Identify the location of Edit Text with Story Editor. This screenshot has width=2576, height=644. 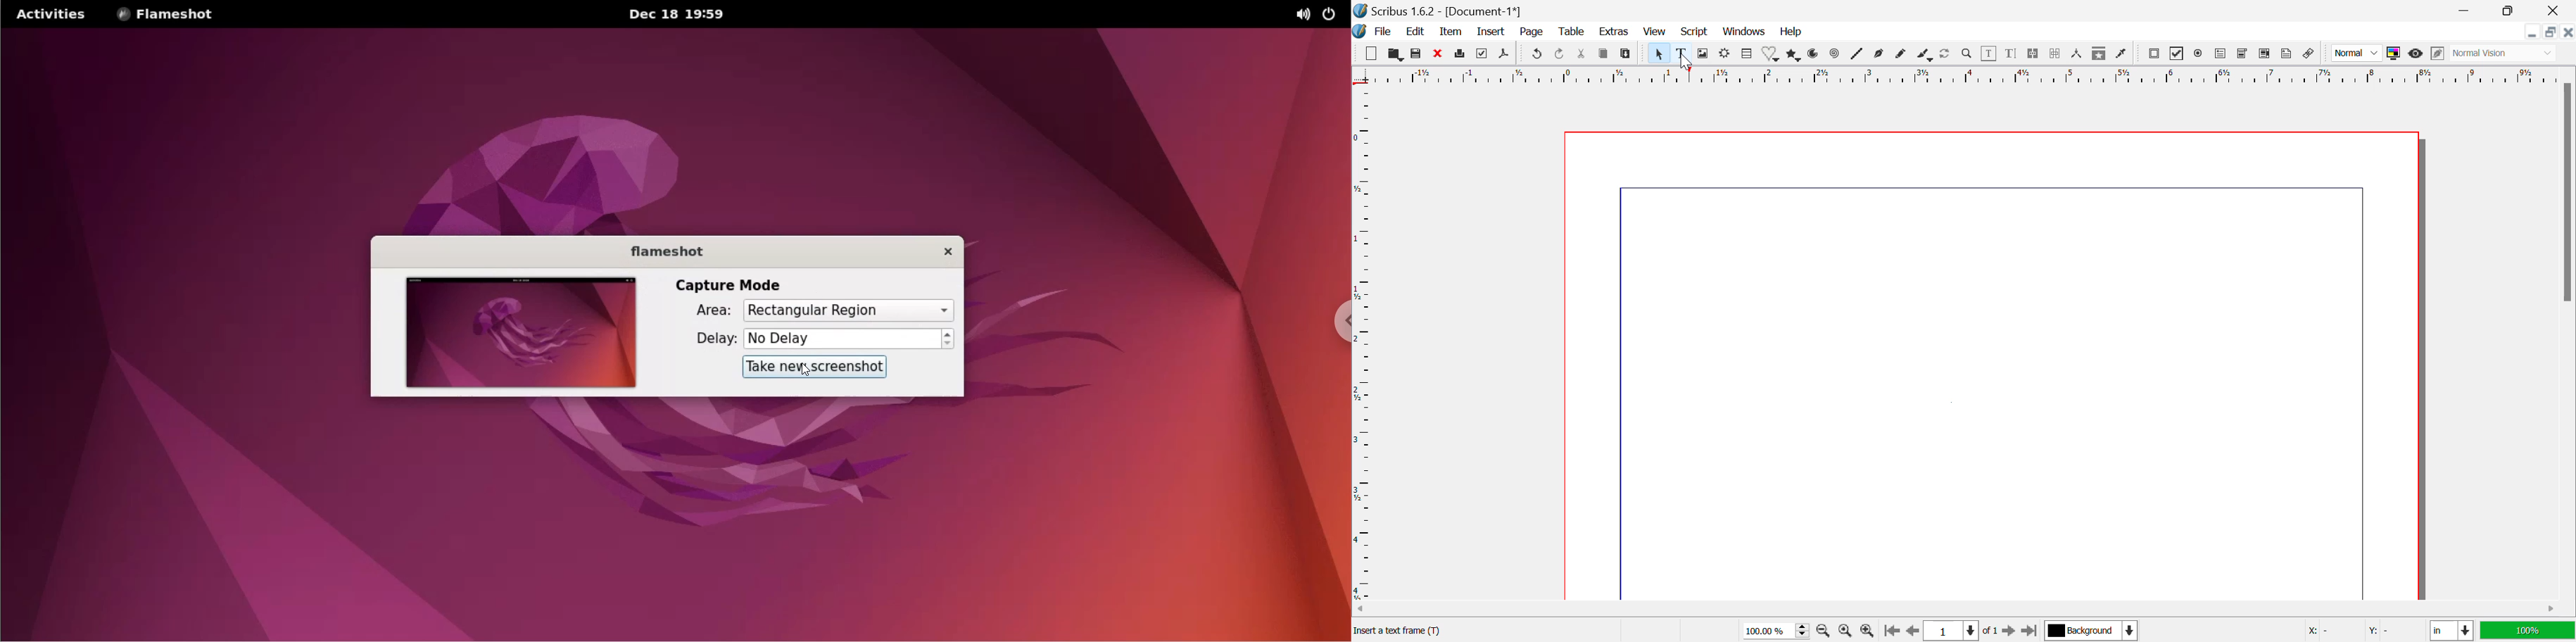
(2012, 55).